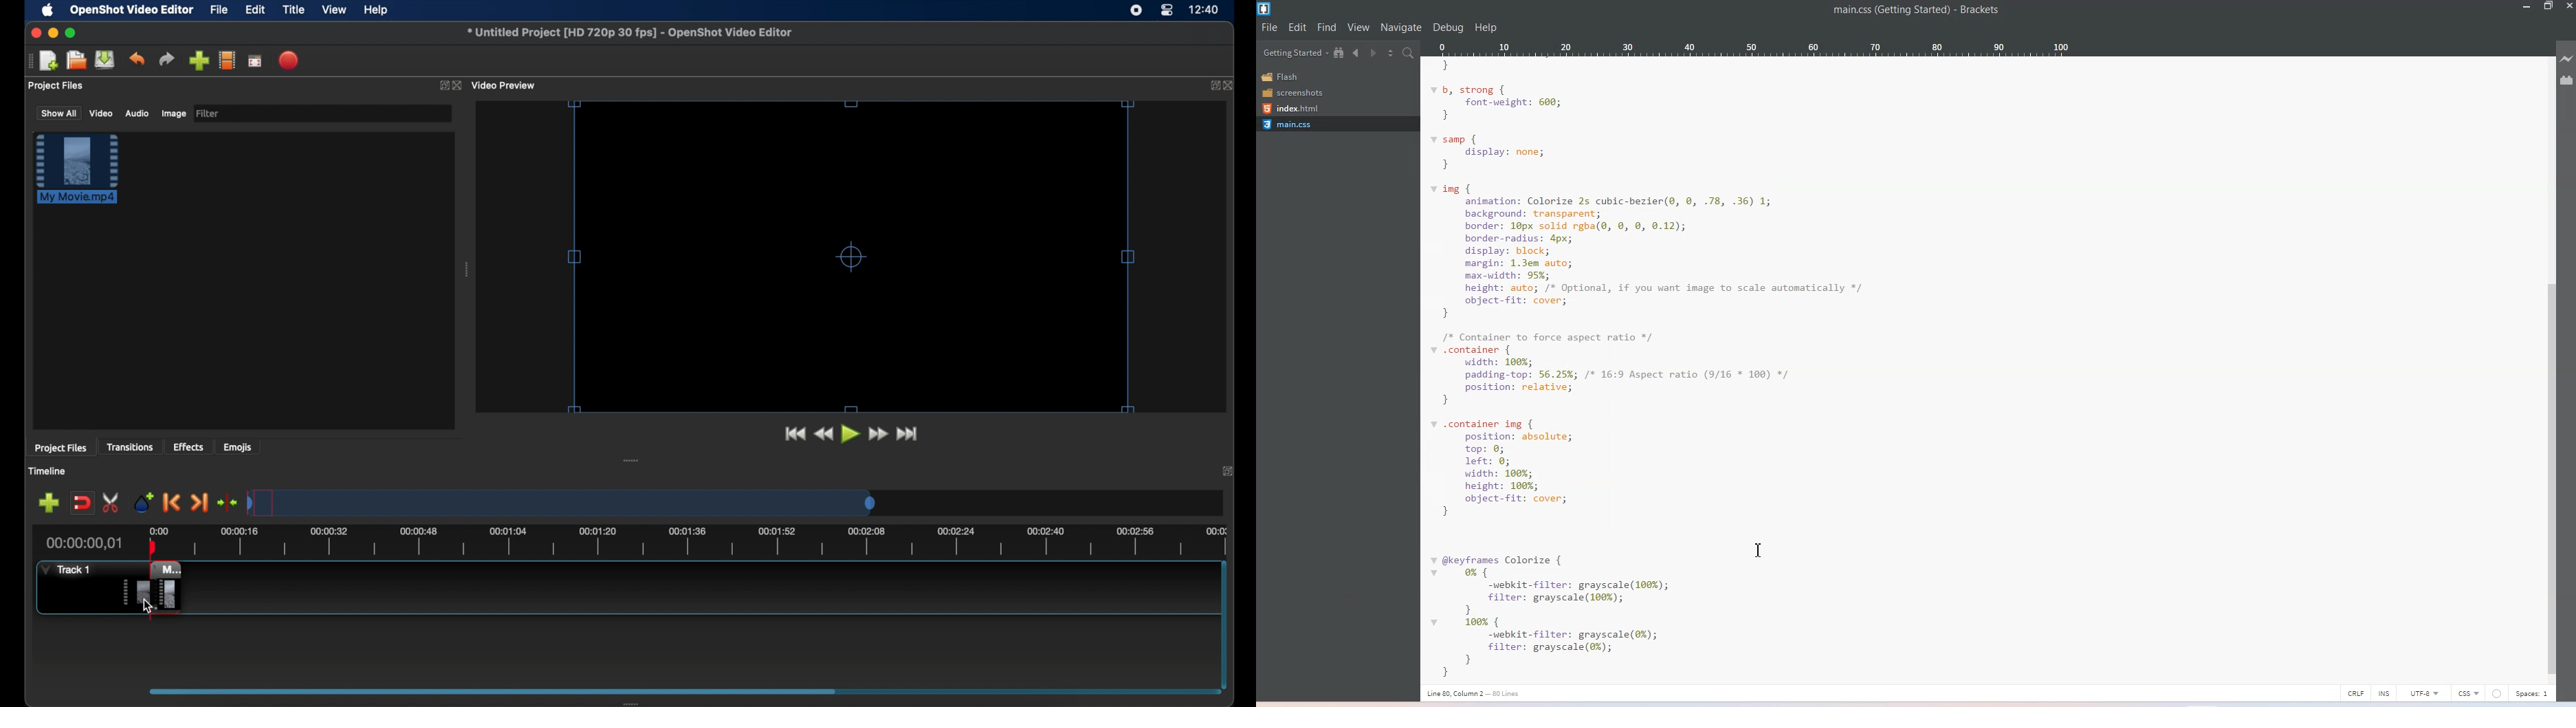 Image resolution: width=2576 pixels, height=728 pixels. What do you see at coordinates (505, 86) in the screenshot?
I see `video preview` at bounding box center [505, 86].